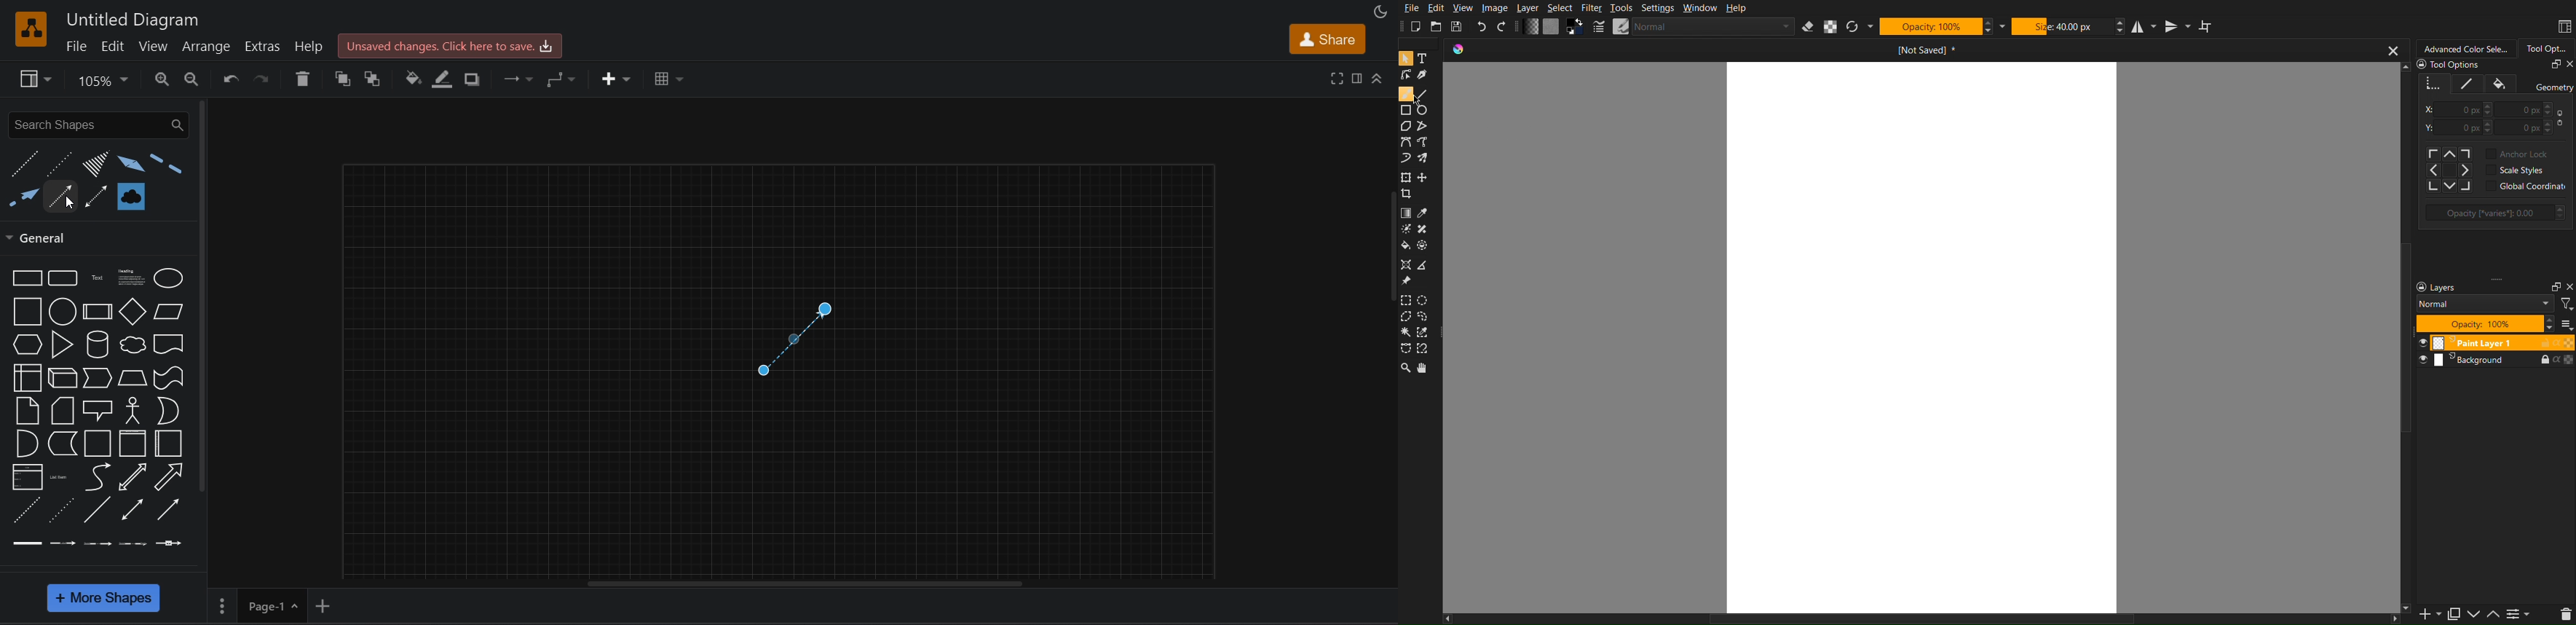 The width and height of the screenshot is (2576, 644). Describe the element at coordinates (311, 46) in the screenshot. I see `help` at that location.